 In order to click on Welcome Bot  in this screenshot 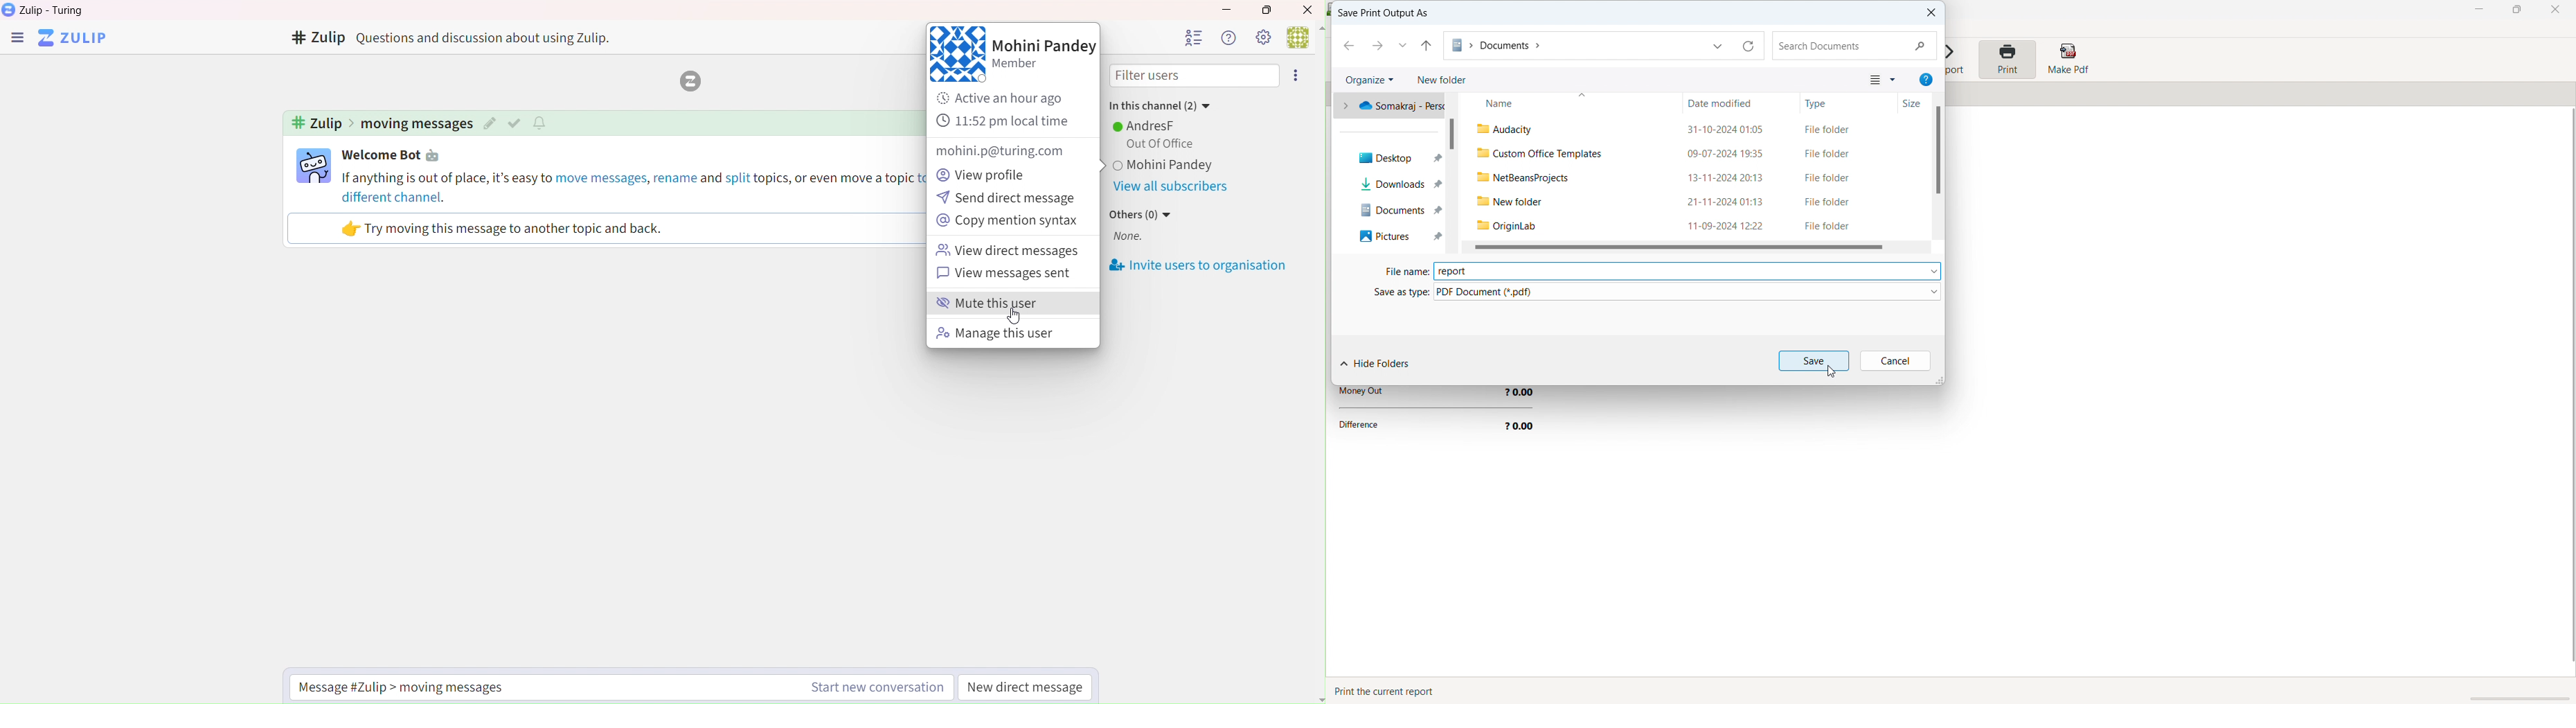, I will do `click(395, 156)`.